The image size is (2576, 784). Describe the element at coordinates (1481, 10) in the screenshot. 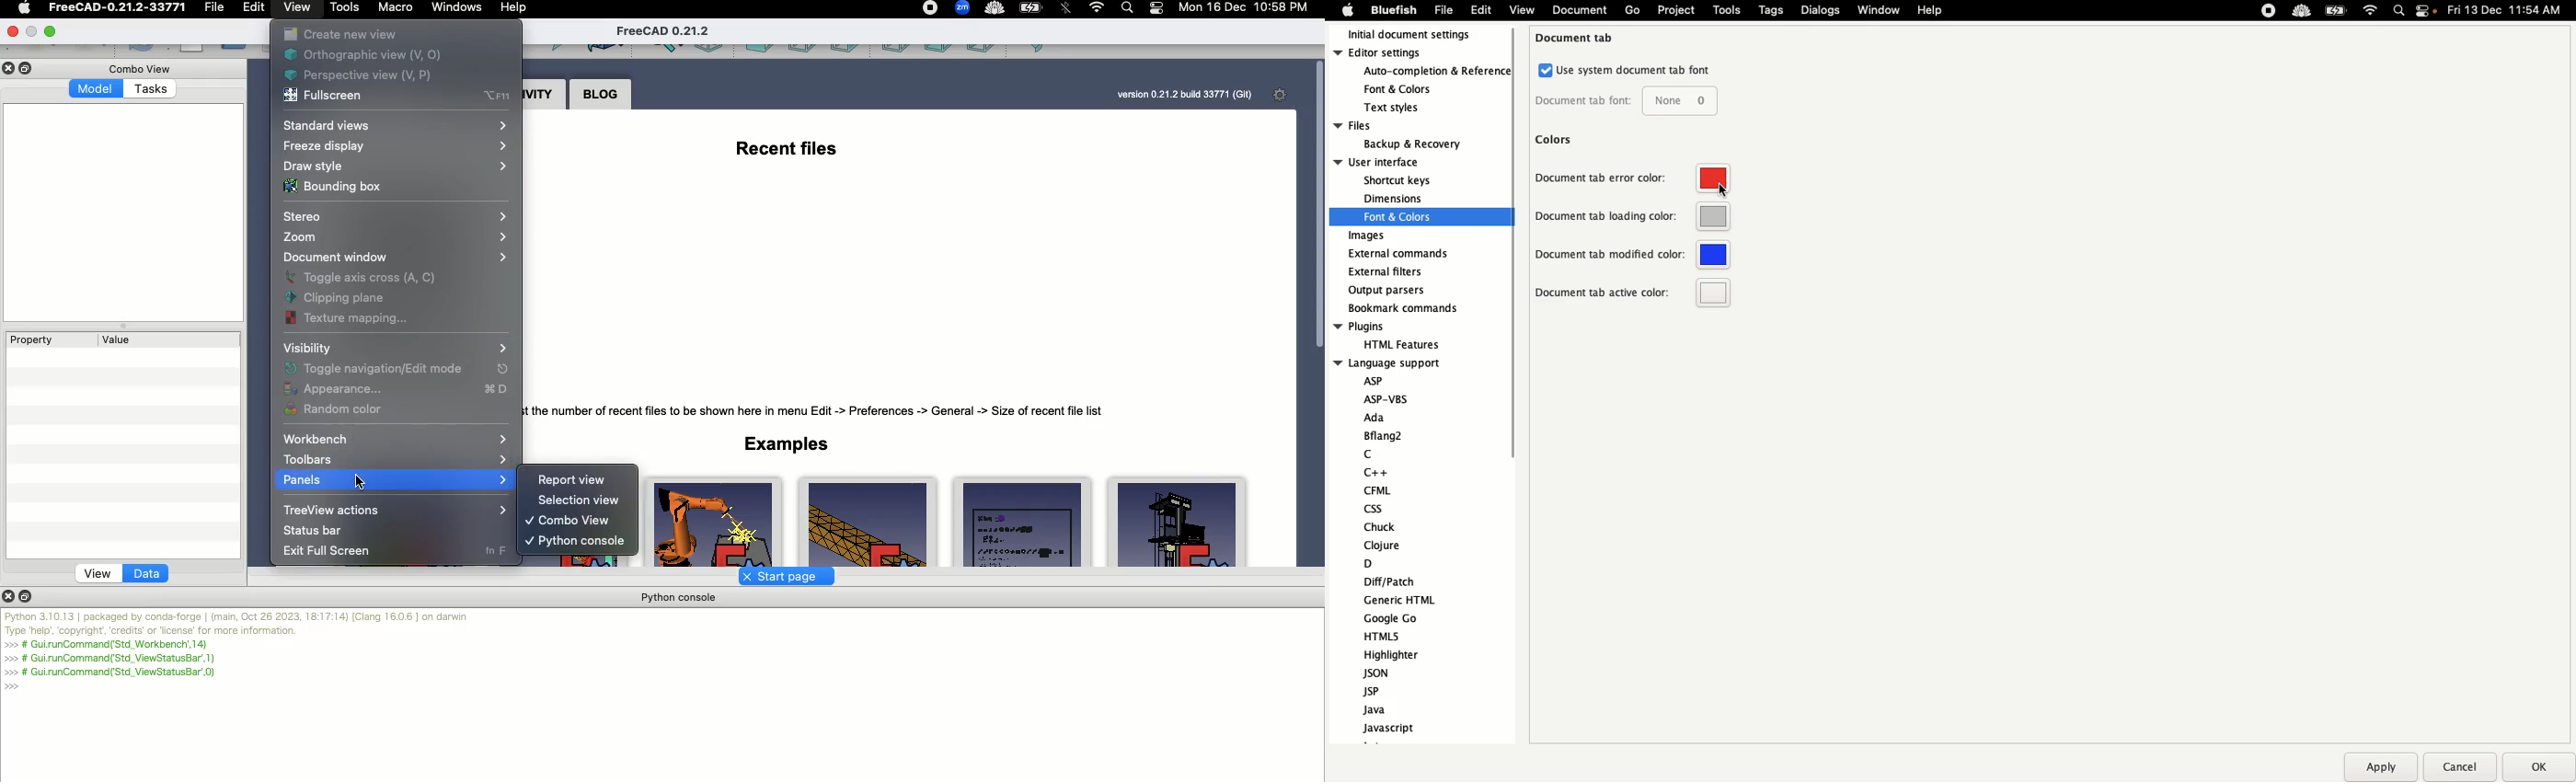

I see `Edit` at that location.